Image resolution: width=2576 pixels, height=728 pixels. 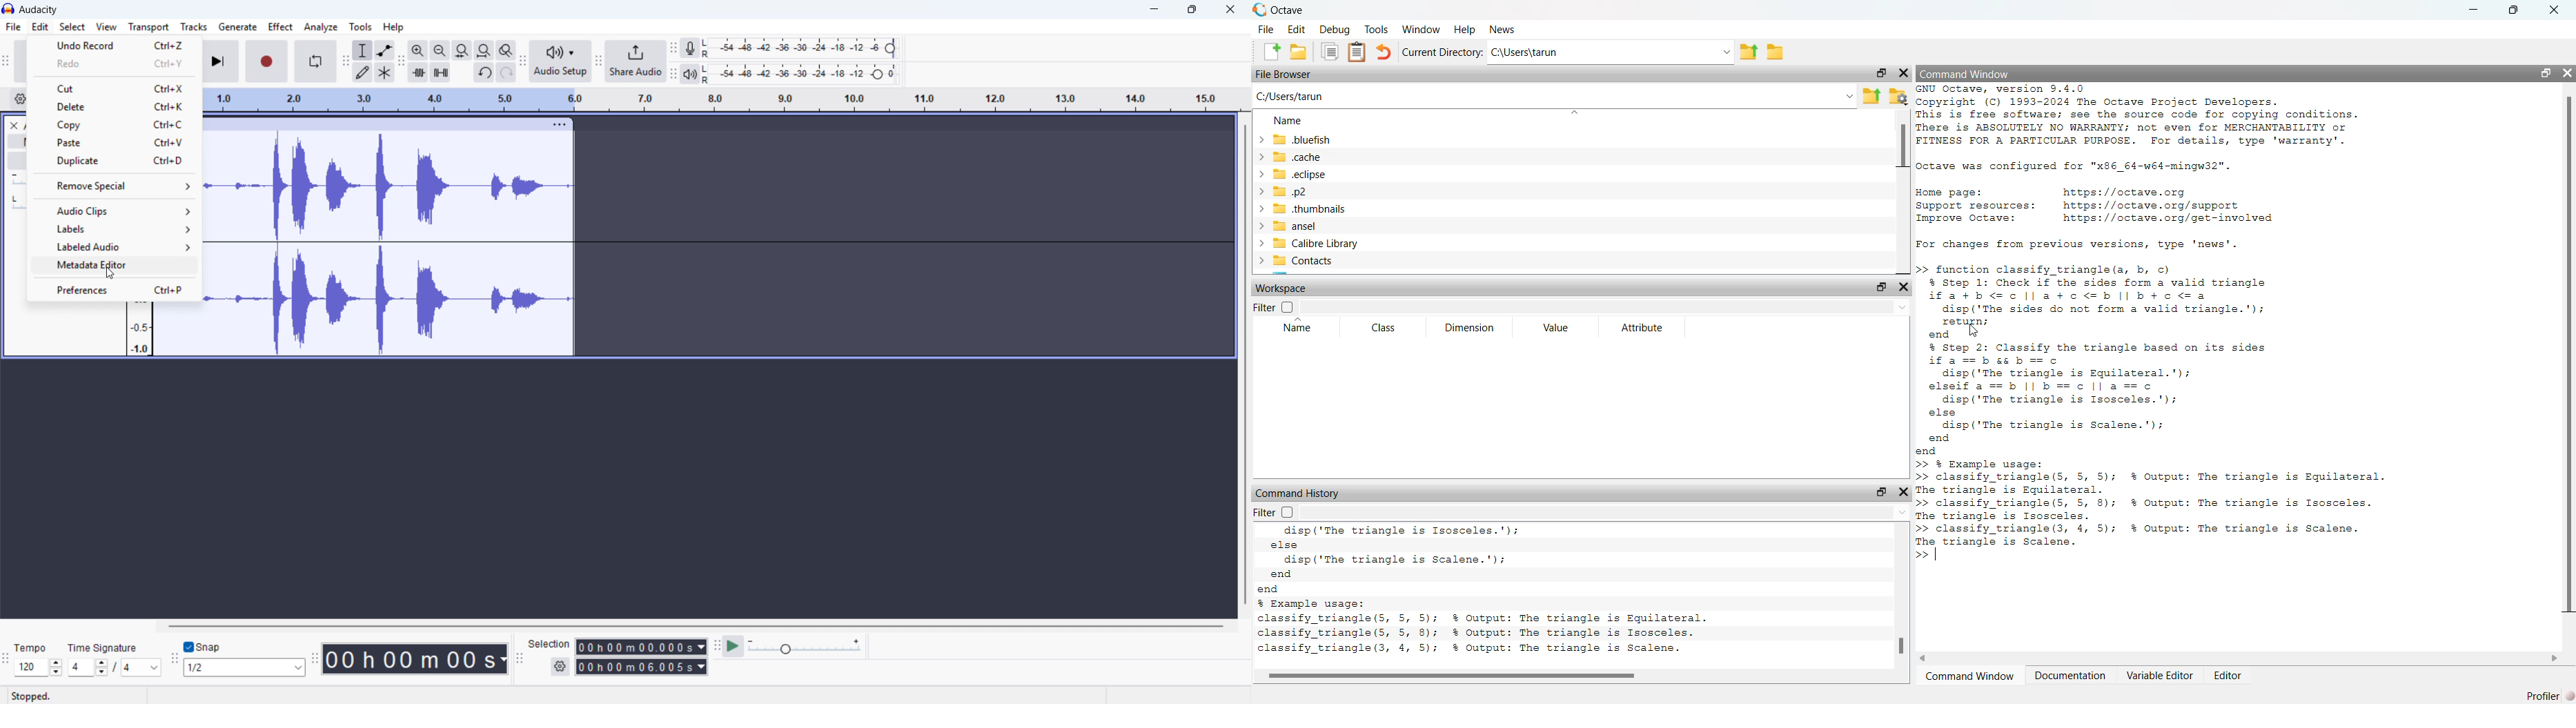 What do you see at coordinates (362, 73) in the screenshot?
I see `draw tool` at bounding box center [362, 73].